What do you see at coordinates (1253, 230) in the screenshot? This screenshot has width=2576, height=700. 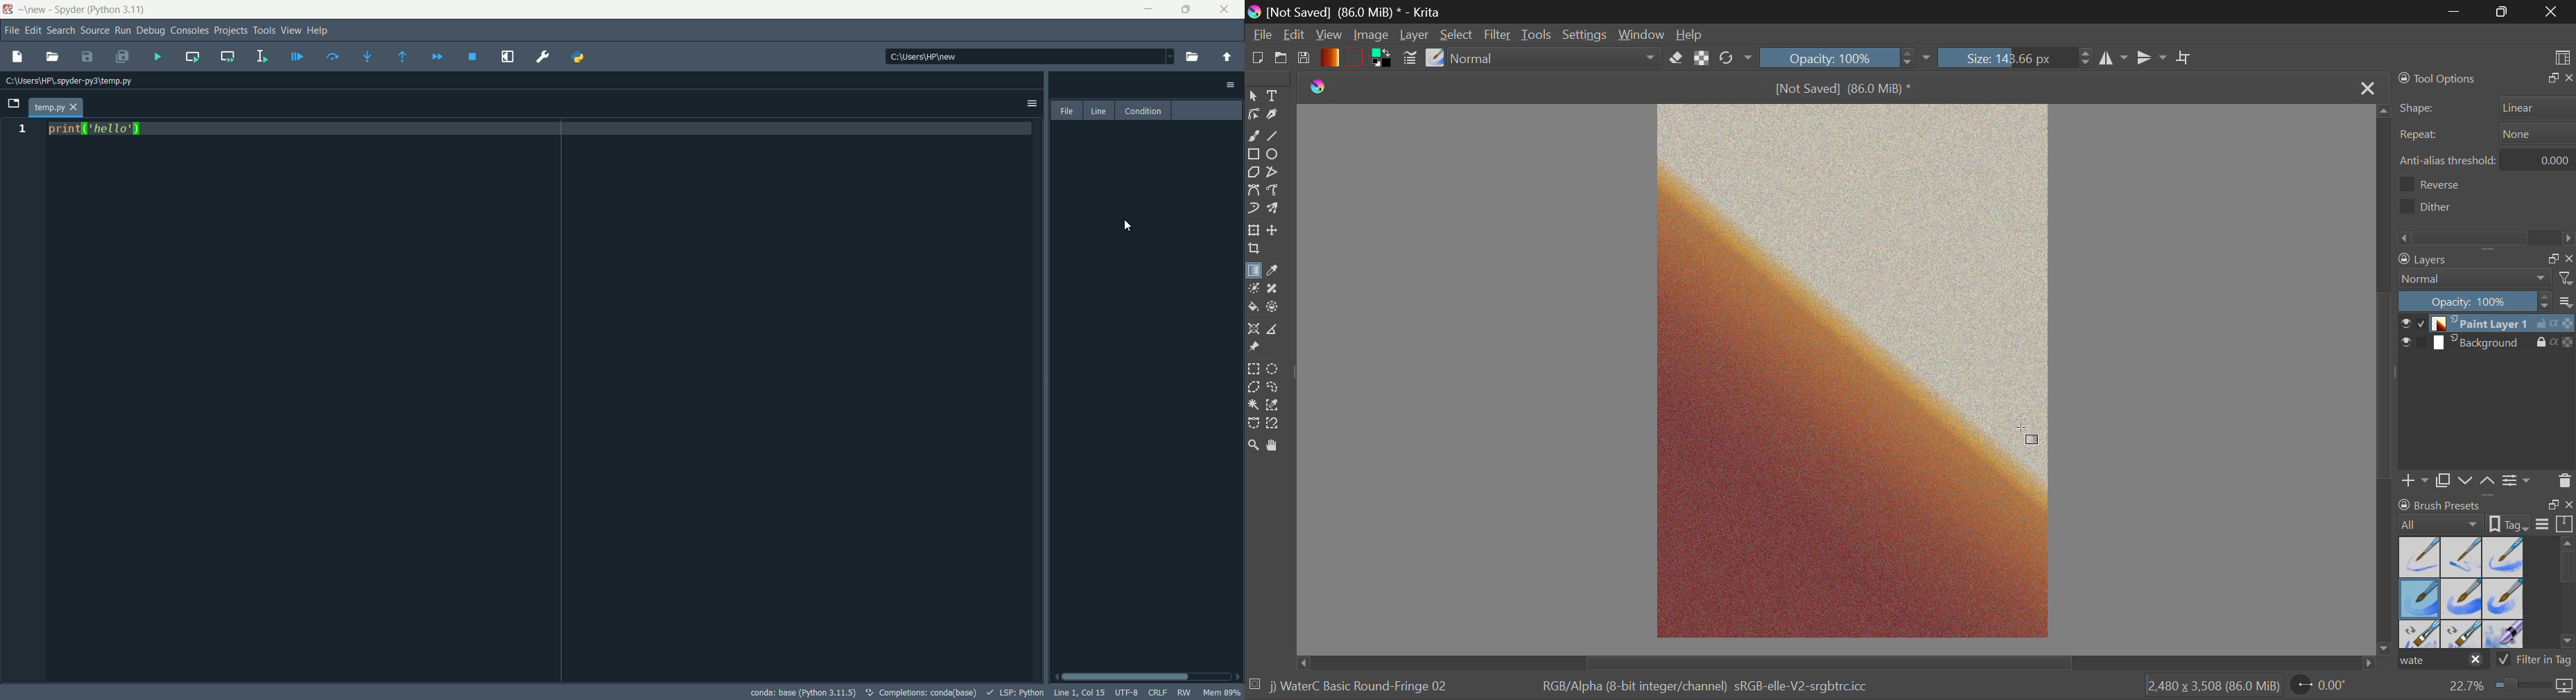 I see `Transform Layers` at bounding box center [1253, 230].